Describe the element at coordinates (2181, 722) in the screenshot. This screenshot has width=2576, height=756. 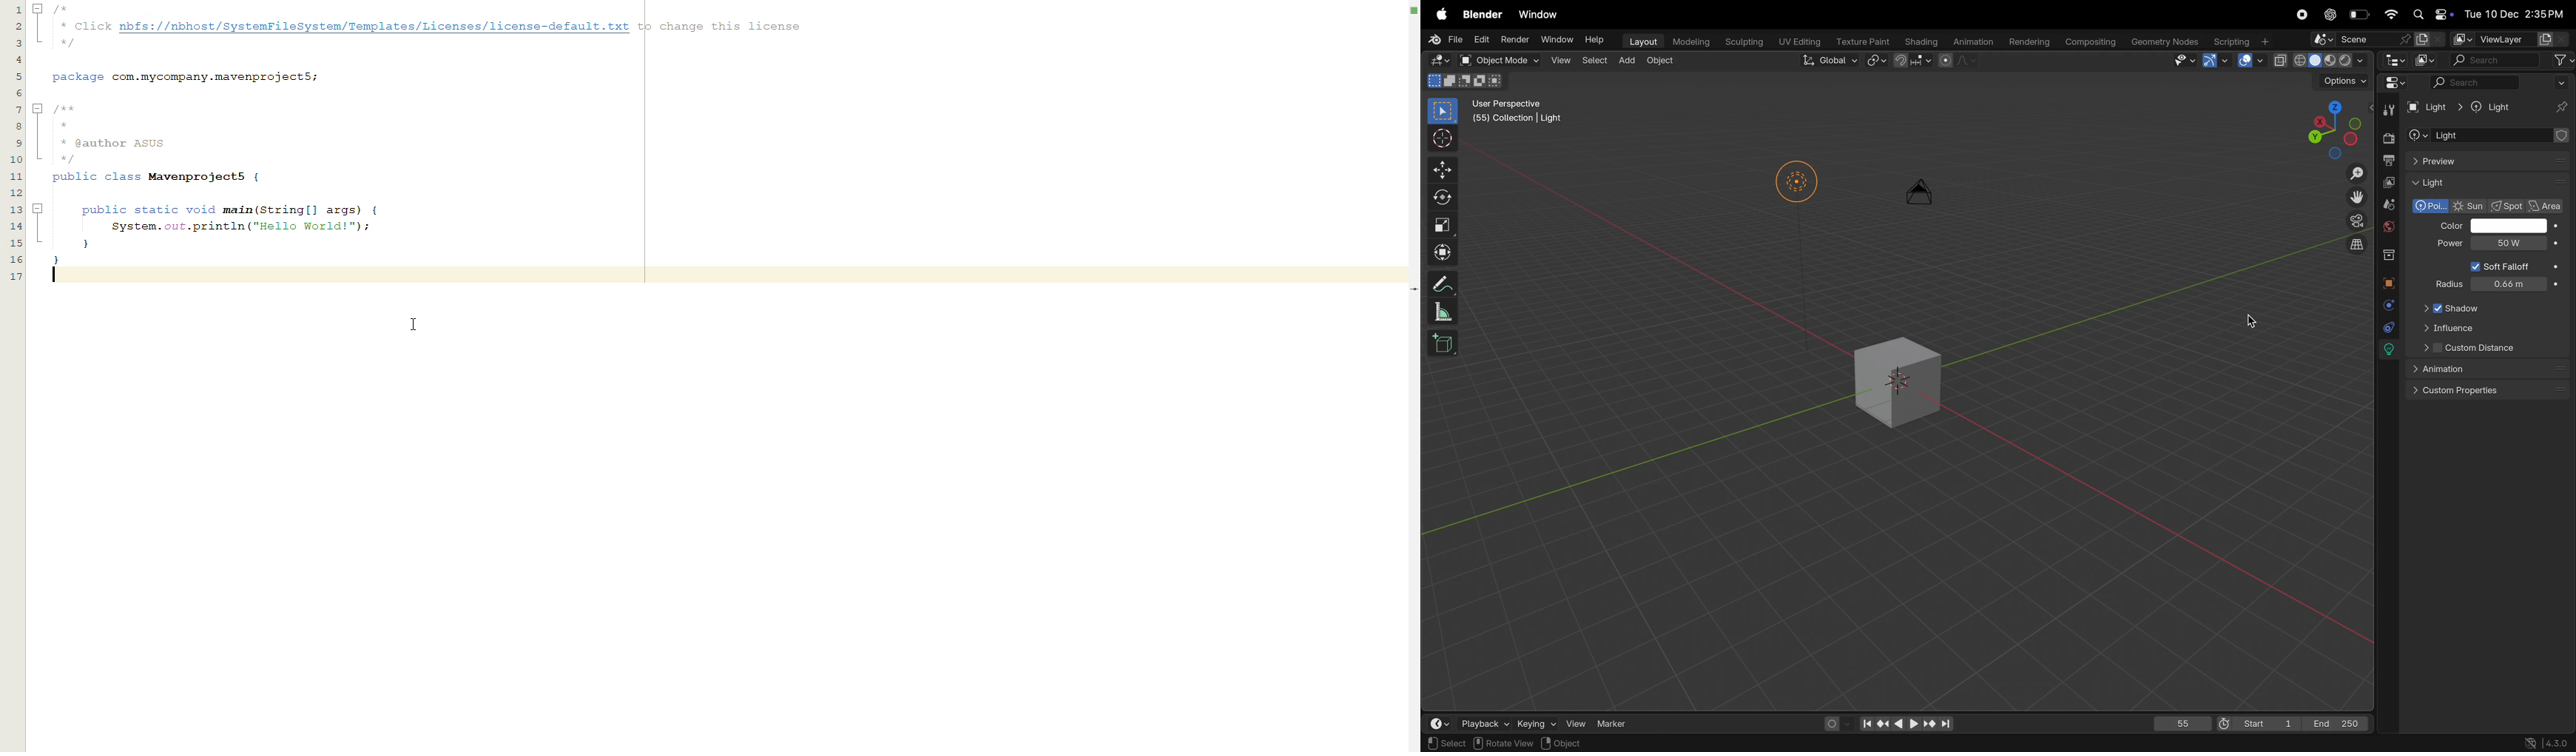
I see `55` at that location.